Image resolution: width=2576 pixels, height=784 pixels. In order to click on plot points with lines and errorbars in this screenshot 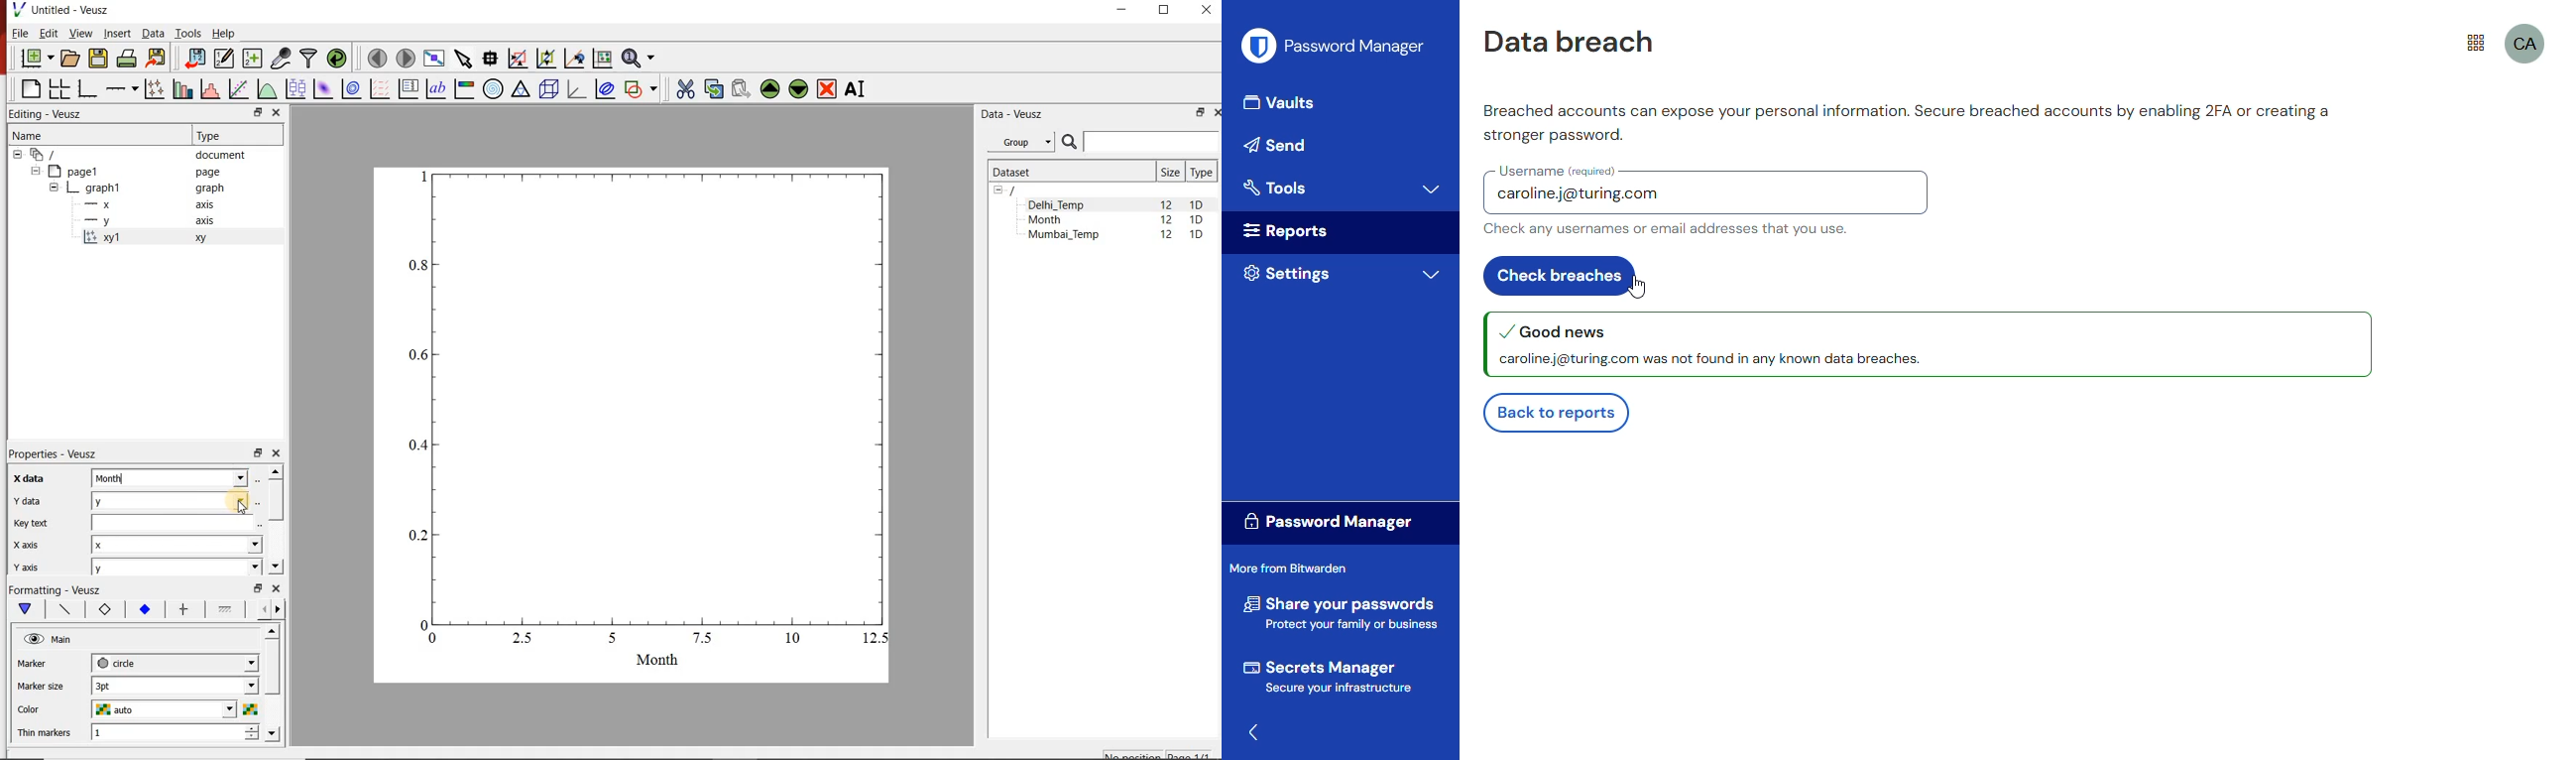, I will do `click(153, 90)`.